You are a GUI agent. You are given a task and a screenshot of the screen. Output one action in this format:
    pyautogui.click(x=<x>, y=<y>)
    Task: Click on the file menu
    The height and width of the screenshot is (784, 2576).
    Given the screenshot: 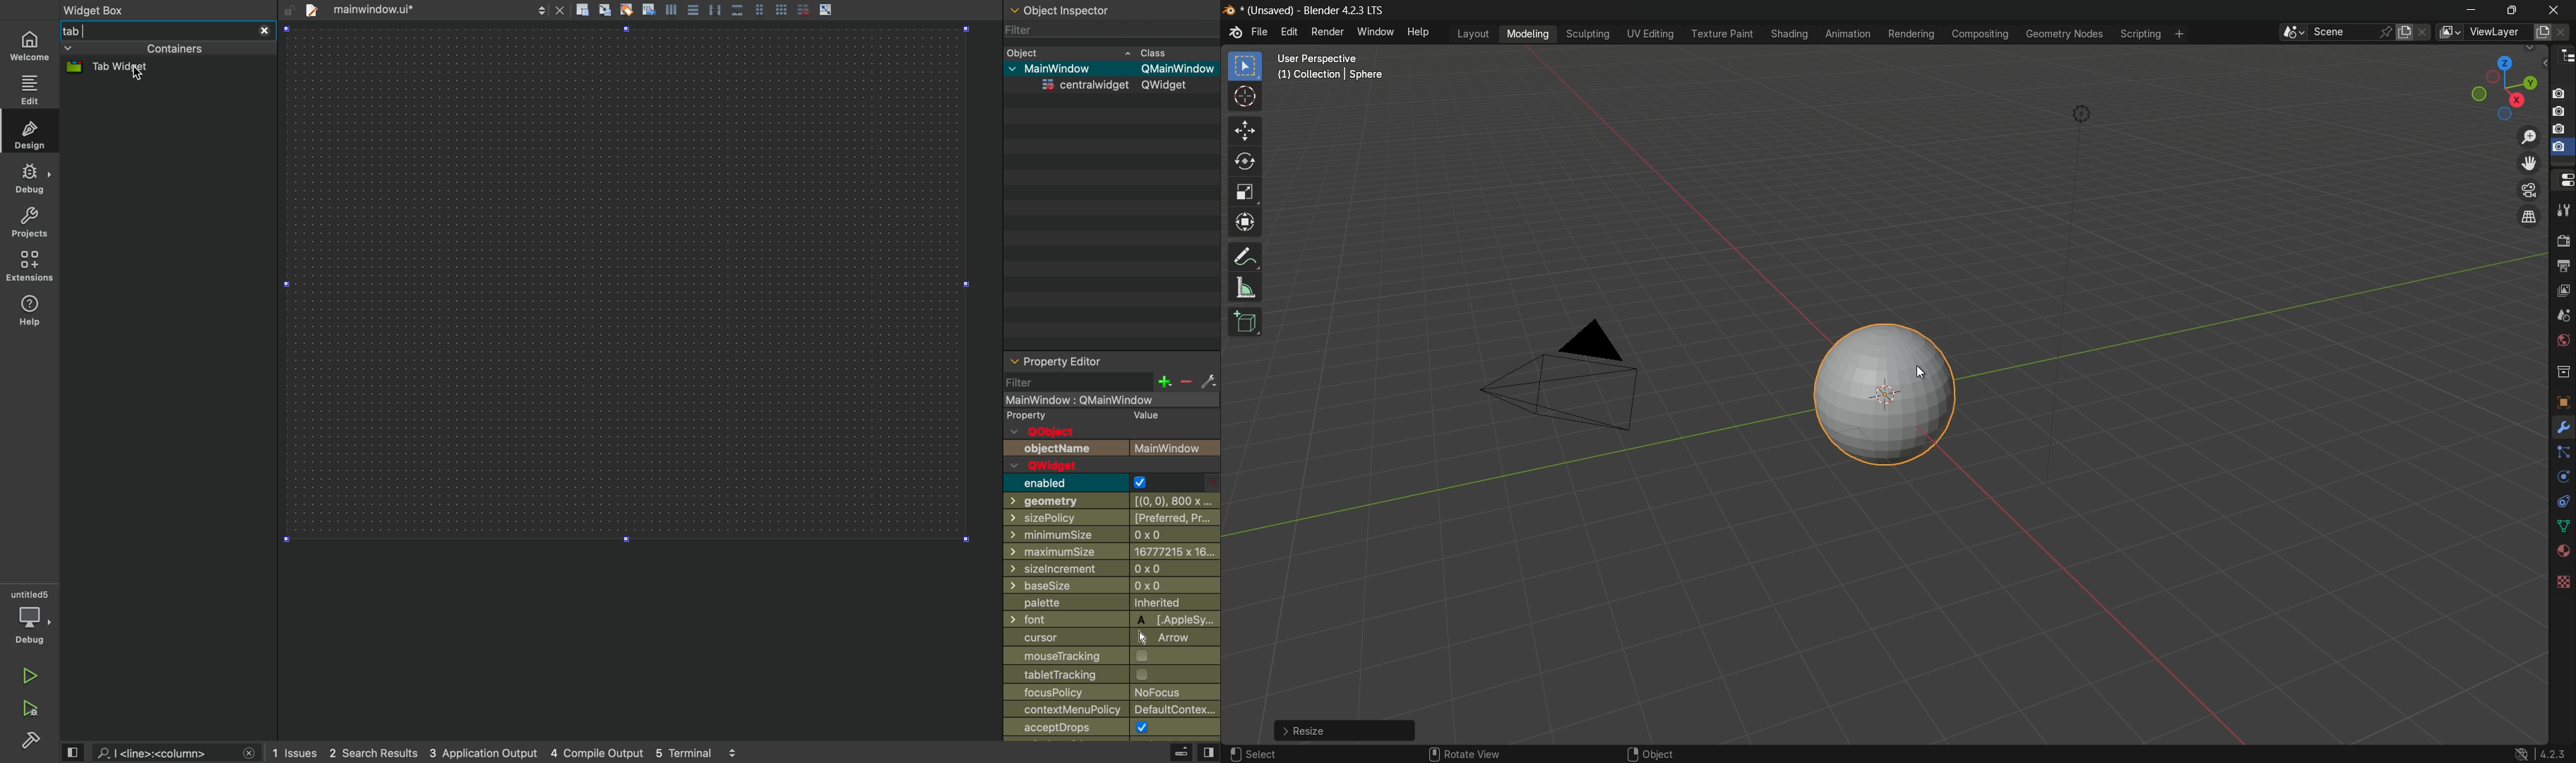 What is the action you would take?
    pyautogui.click(x=1260, y=33)
    